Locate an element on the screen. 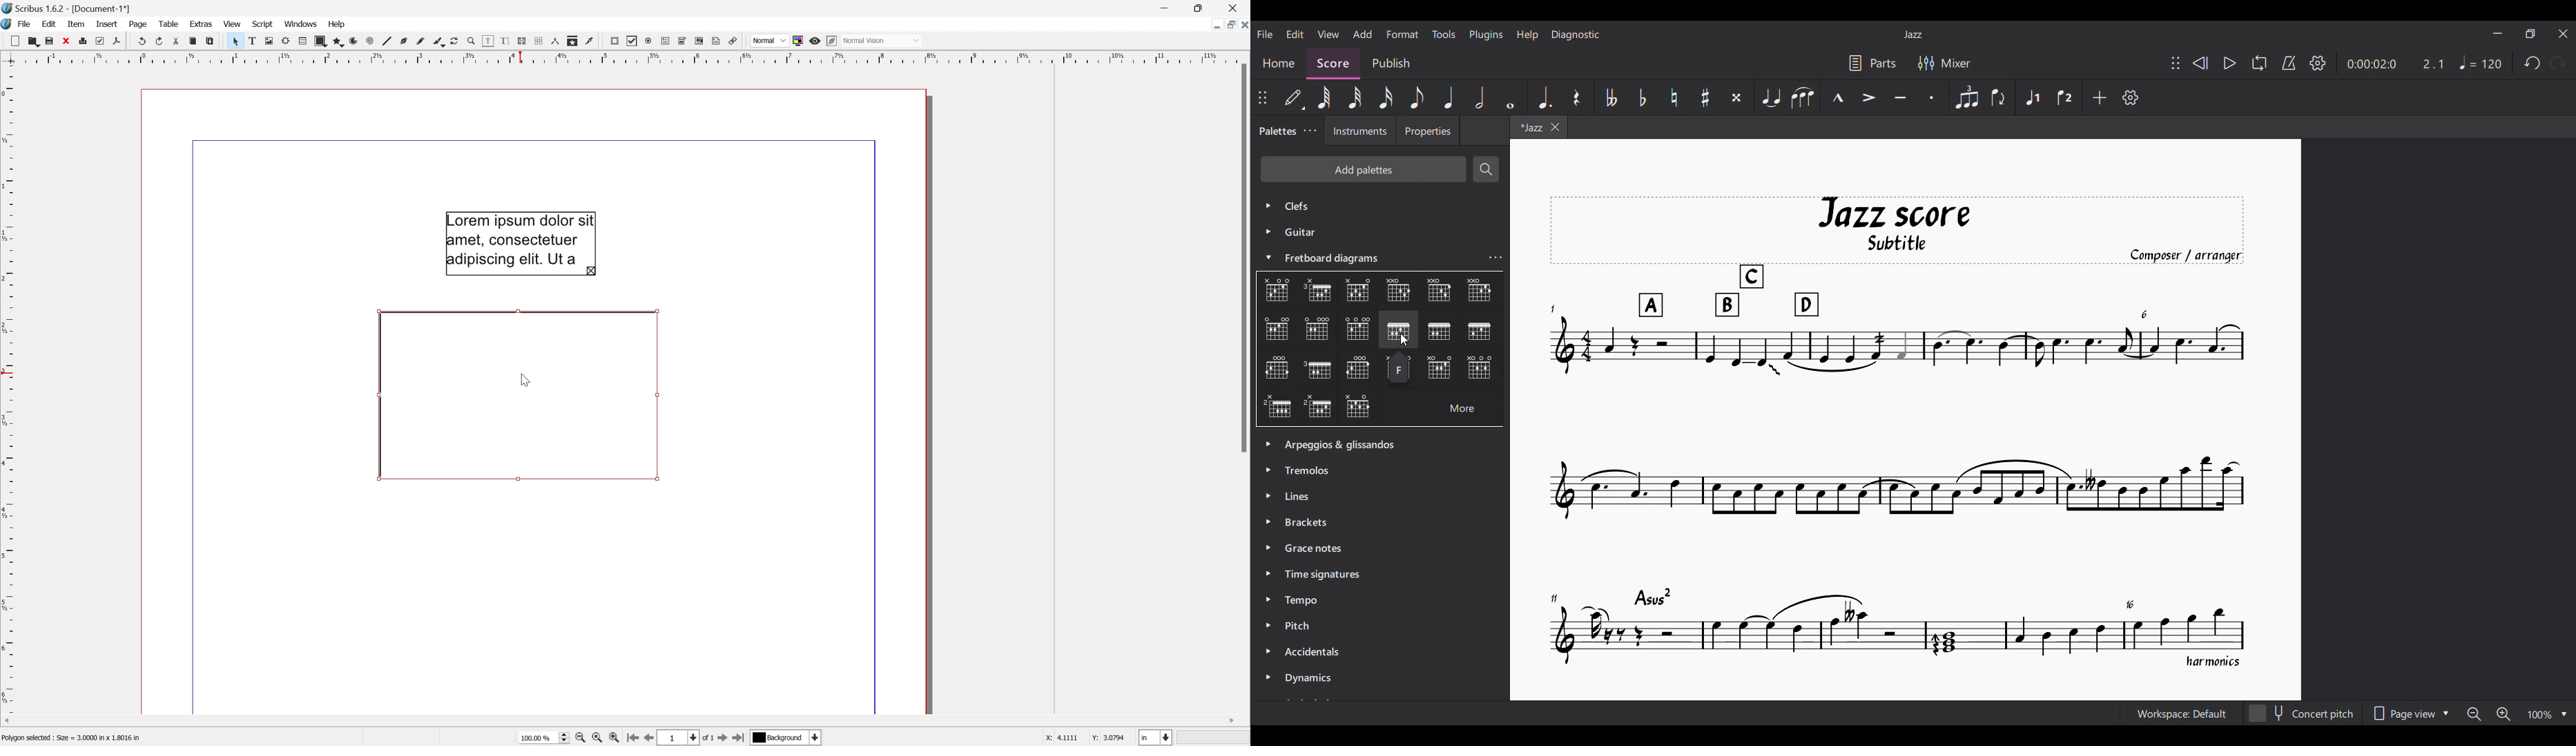 This screenshot has height=756, width=2576. PDF push button is located at coordinates (615, 41).